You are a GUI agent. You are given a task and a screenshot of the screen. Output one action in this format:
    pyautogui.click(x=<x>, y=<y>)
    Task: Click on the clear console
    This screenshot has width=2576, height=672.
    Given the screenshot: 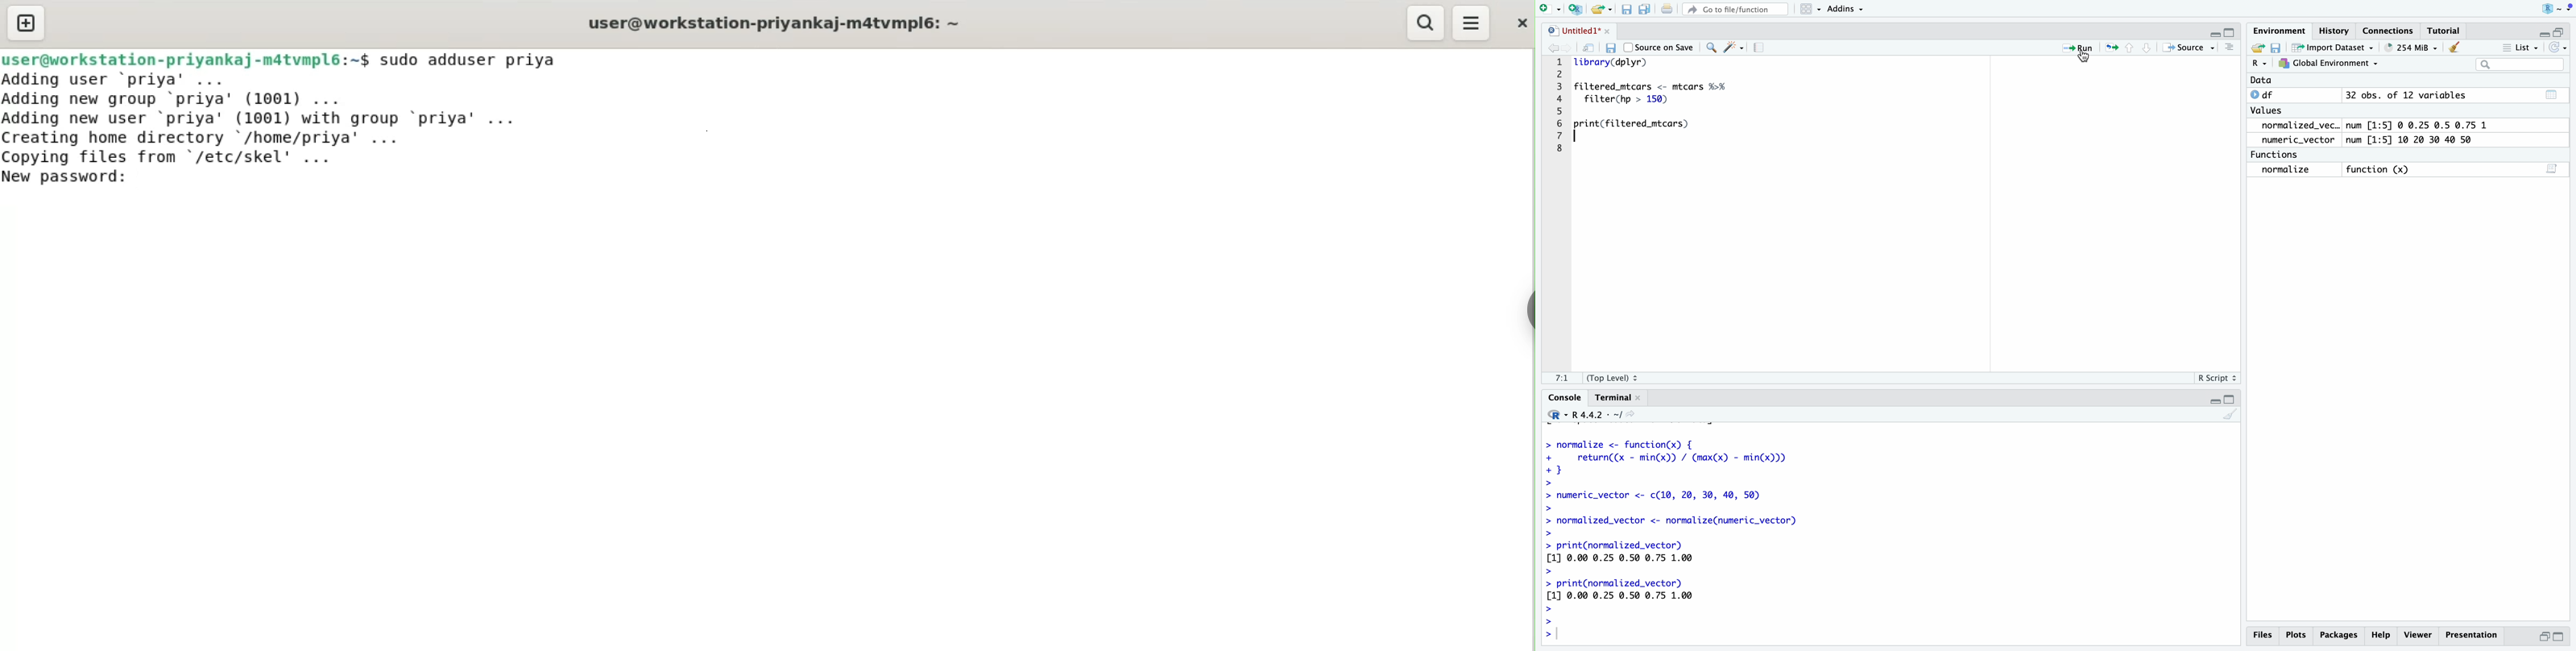 What is the action you would take?
    pyautogui.click(x=2231, y=416)
    